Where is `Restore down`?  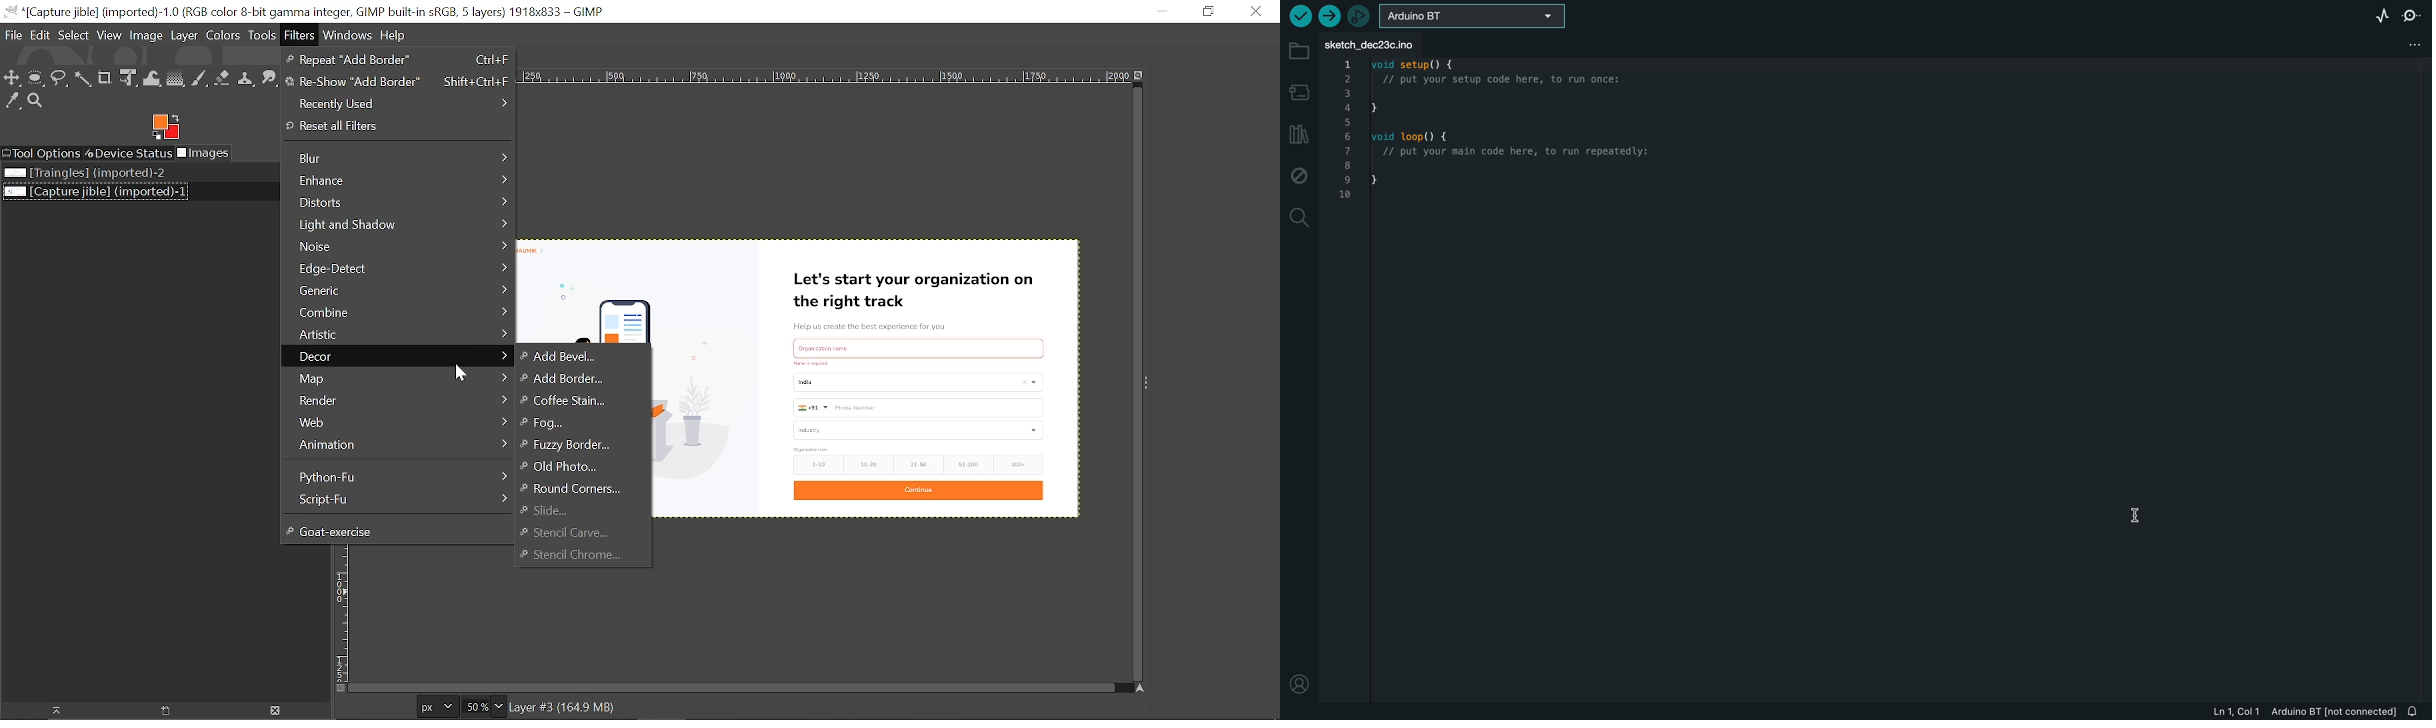
Restore down is located at coordinates (1207, 11).